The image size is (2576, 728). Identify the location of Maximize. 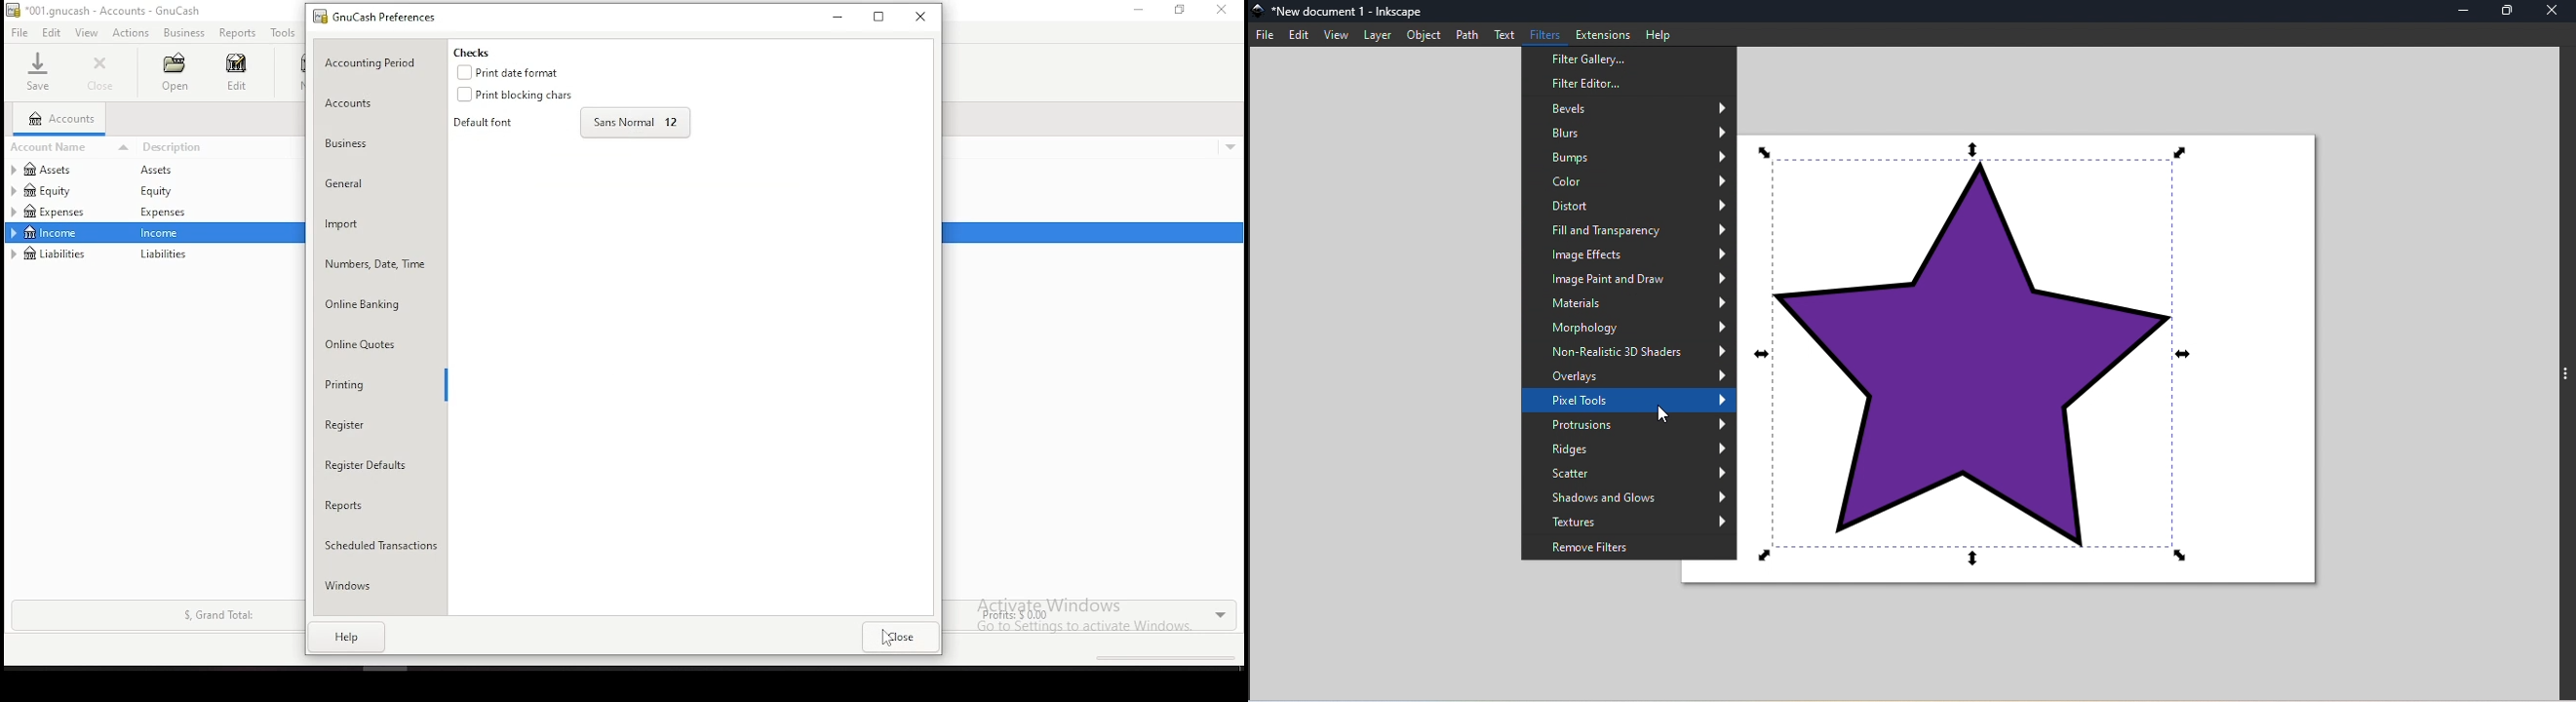
(2509, 13).